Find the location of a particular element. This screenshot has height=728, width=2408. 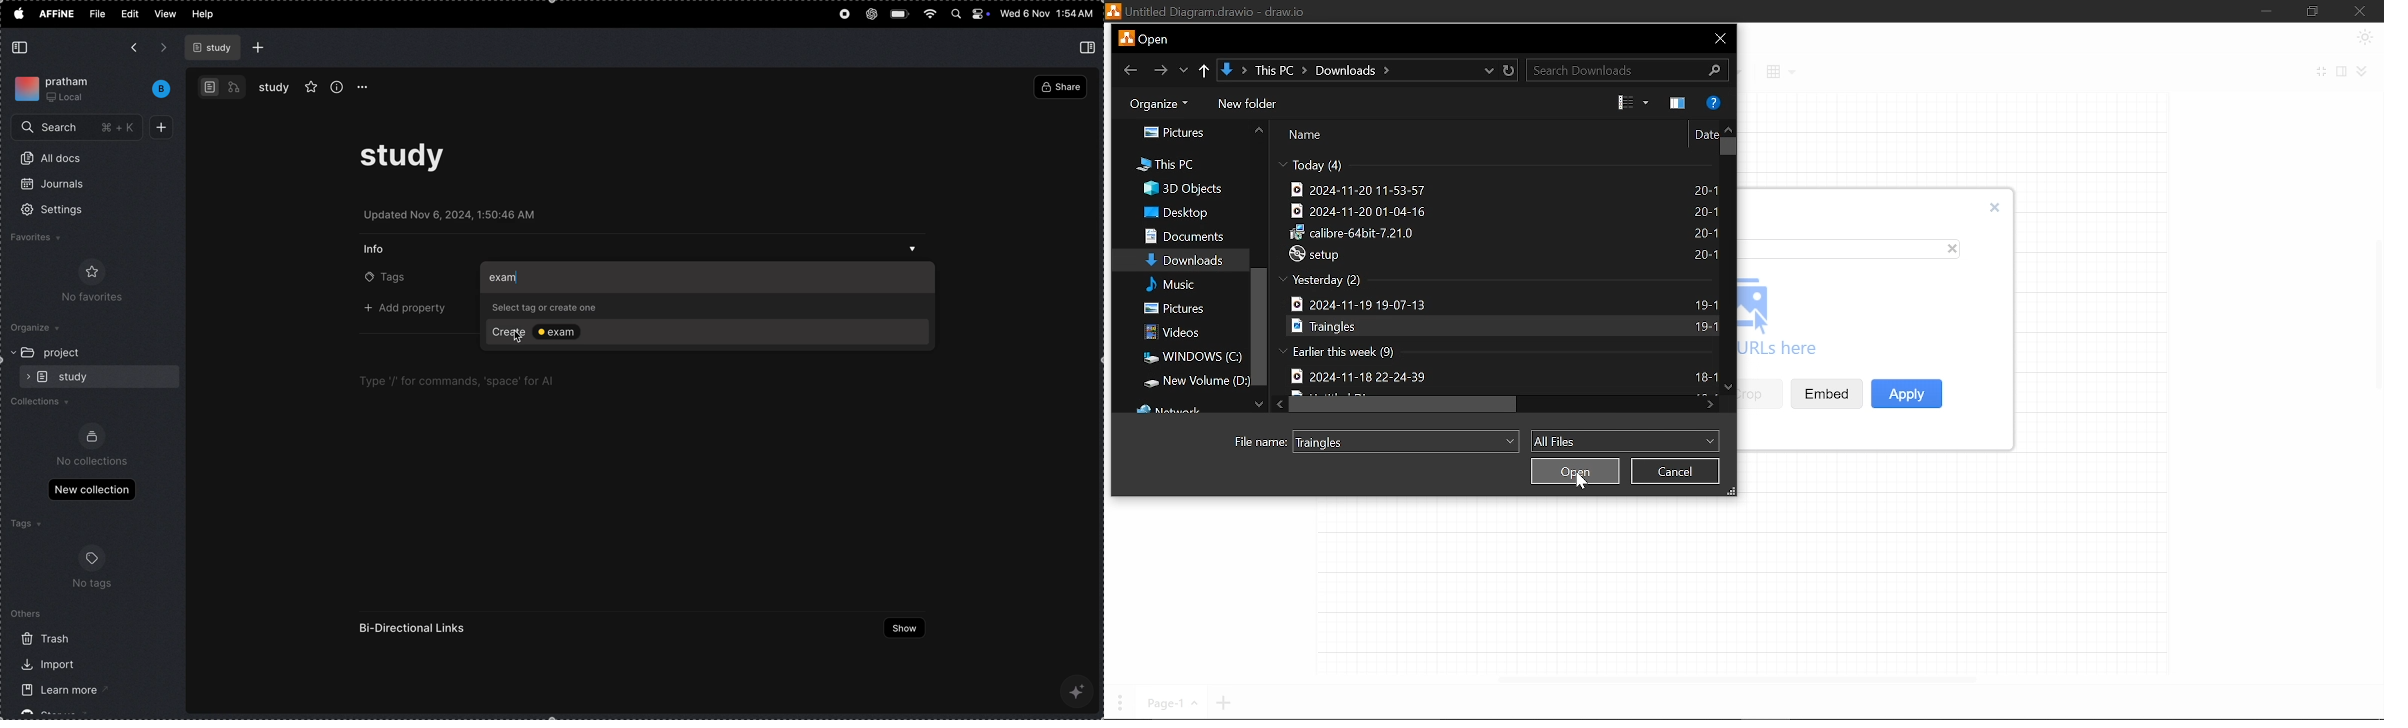

Windows(C:) is located at coordinates (1181, 354).